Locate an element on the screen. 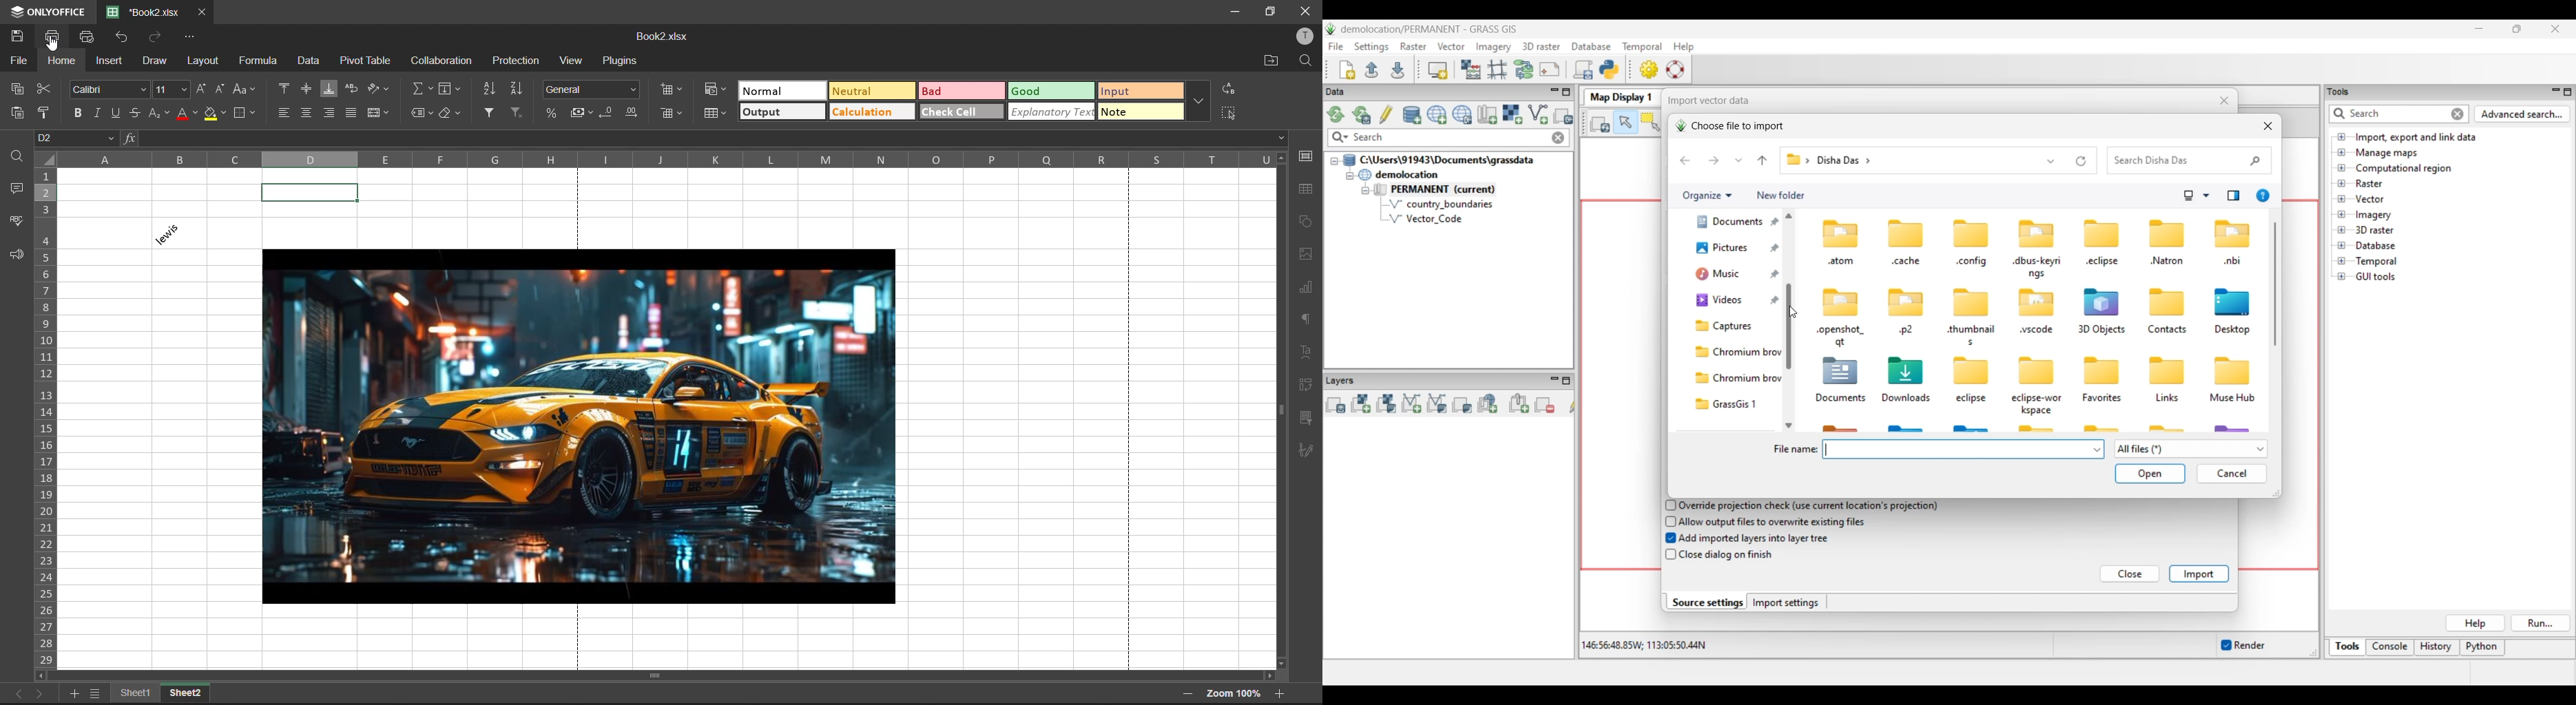  italic is located at coordinates (102, 112).